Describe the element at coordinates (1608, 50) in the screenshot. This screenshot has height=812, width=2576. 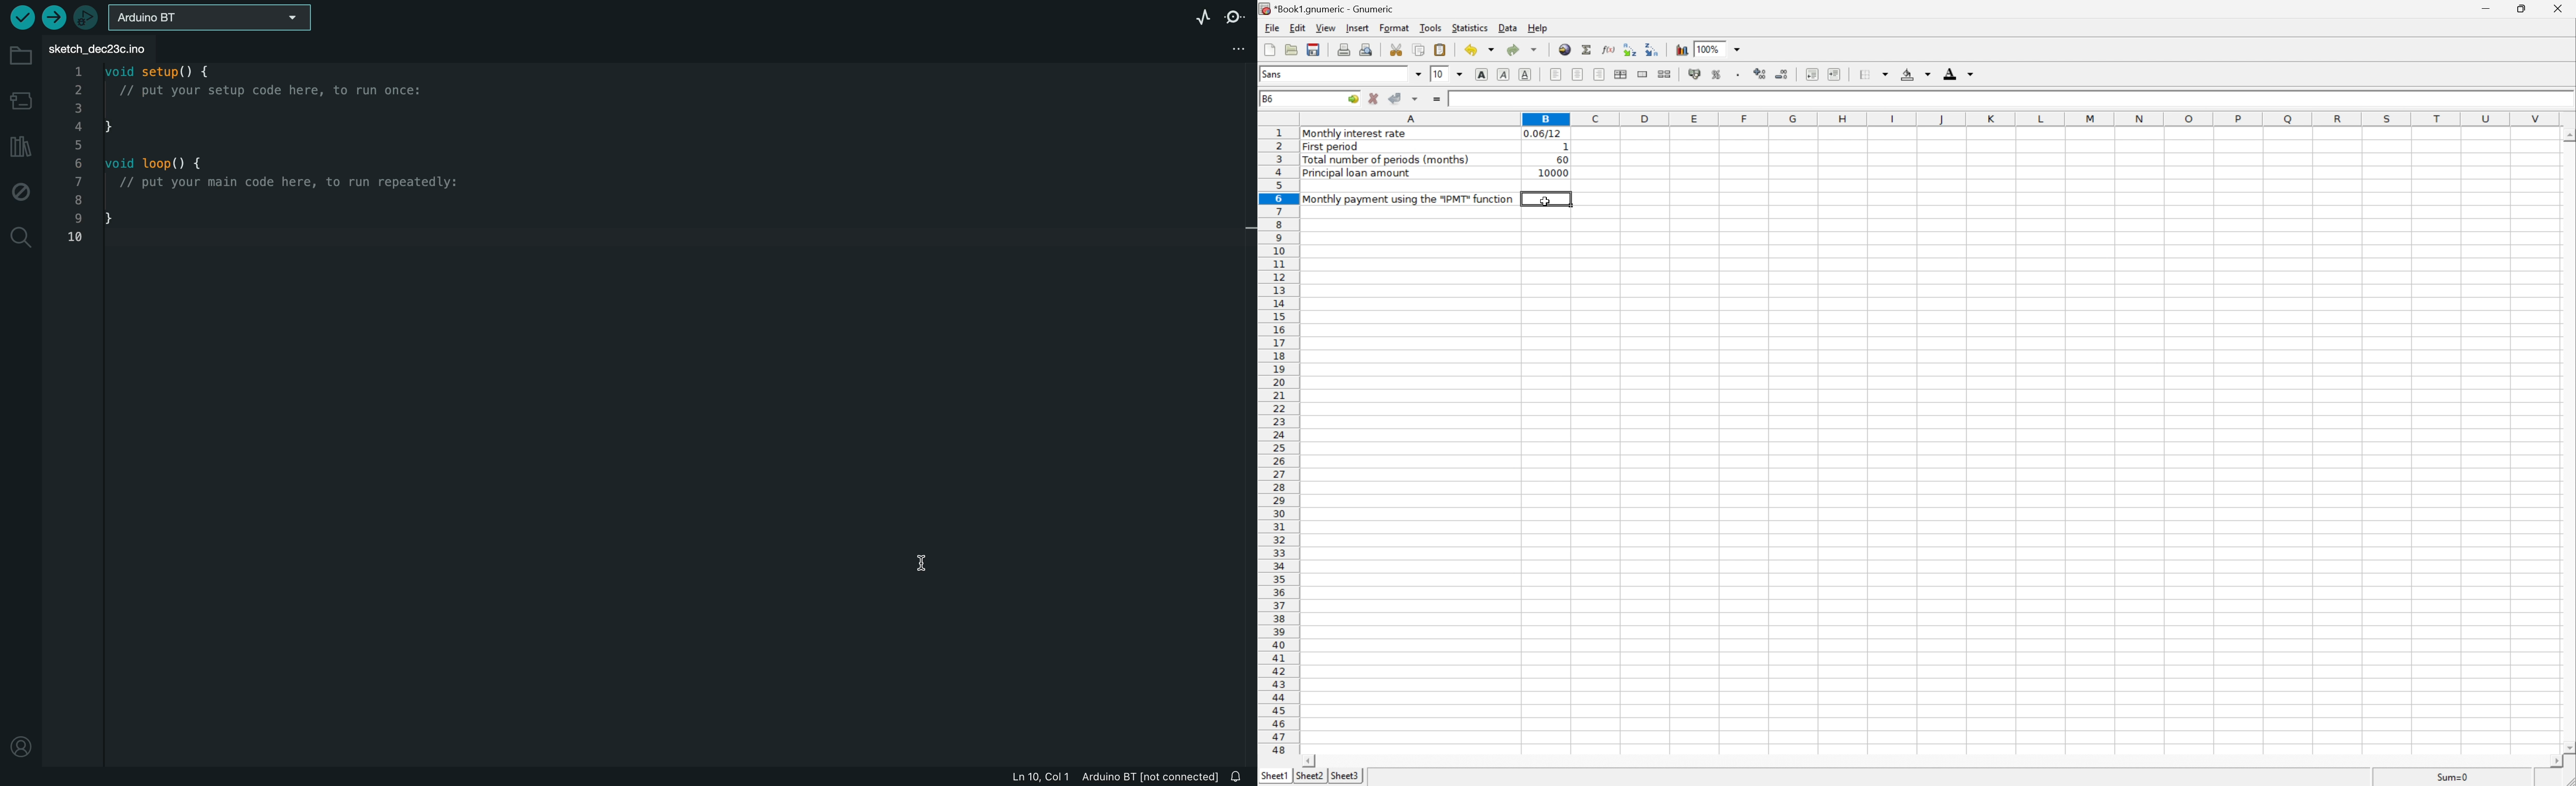
I see `Edit function in current cell` at that location.